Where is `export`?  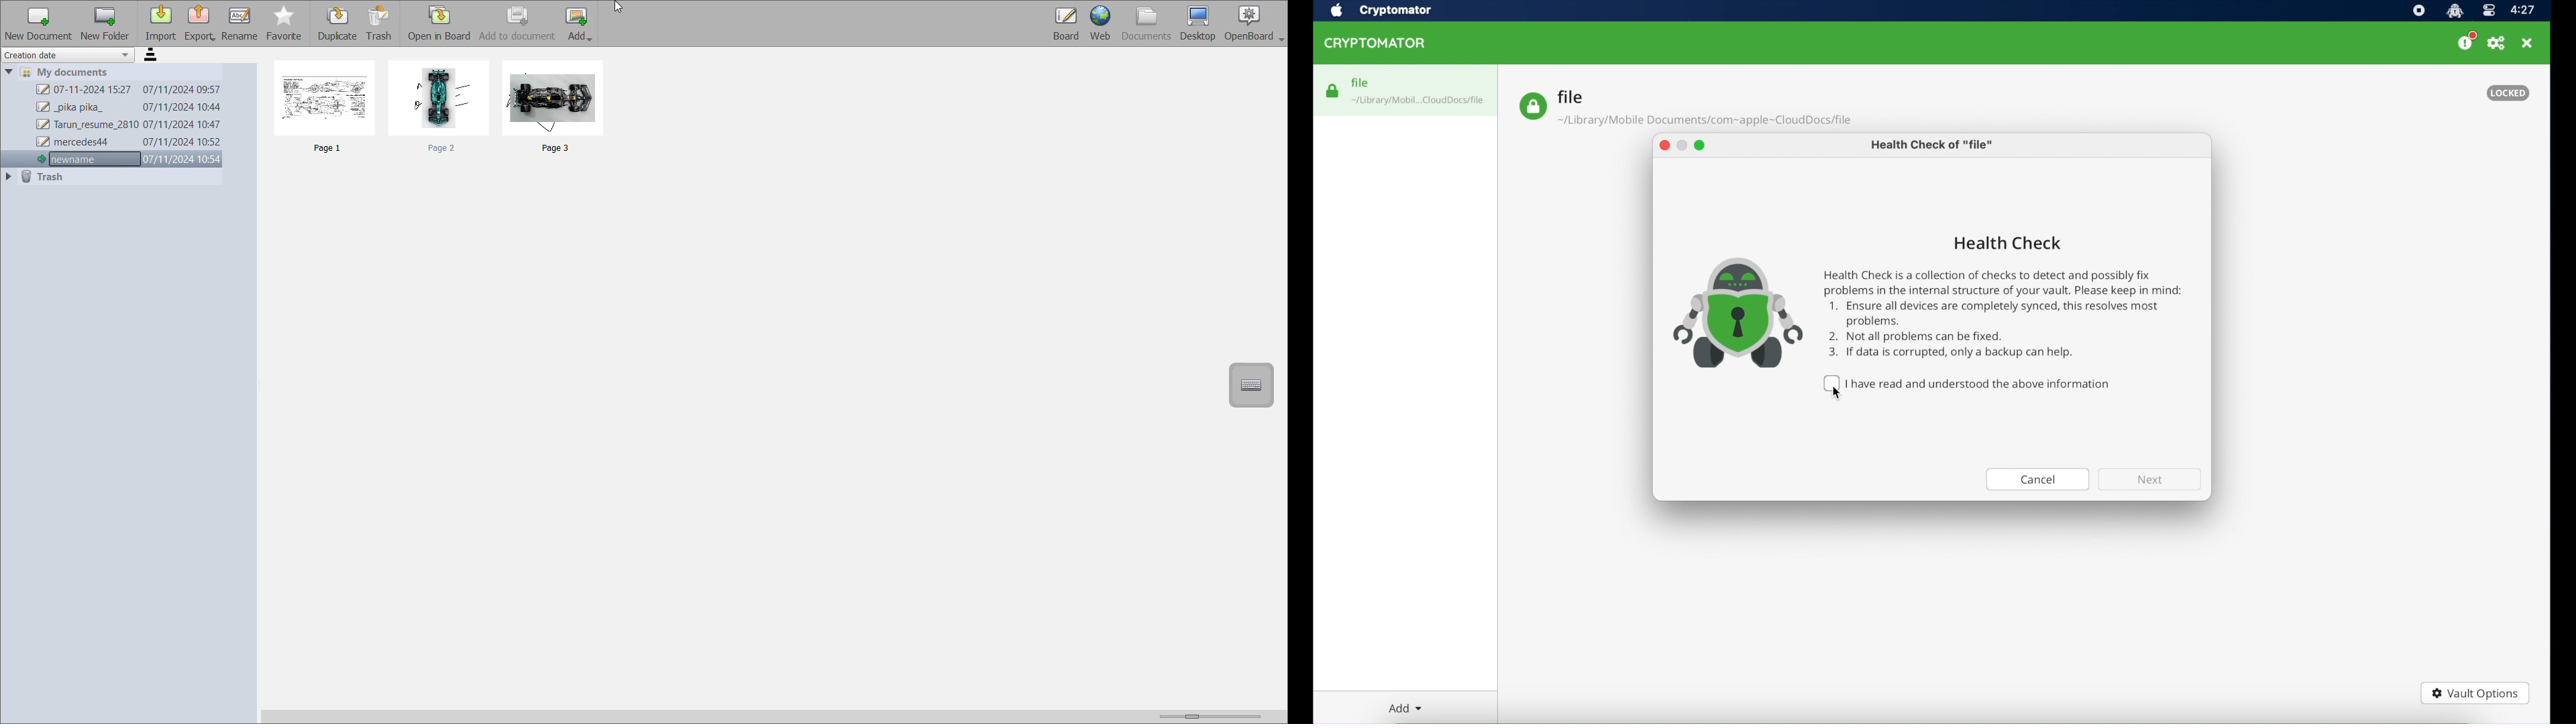
export is located at coordinates (201, 22).